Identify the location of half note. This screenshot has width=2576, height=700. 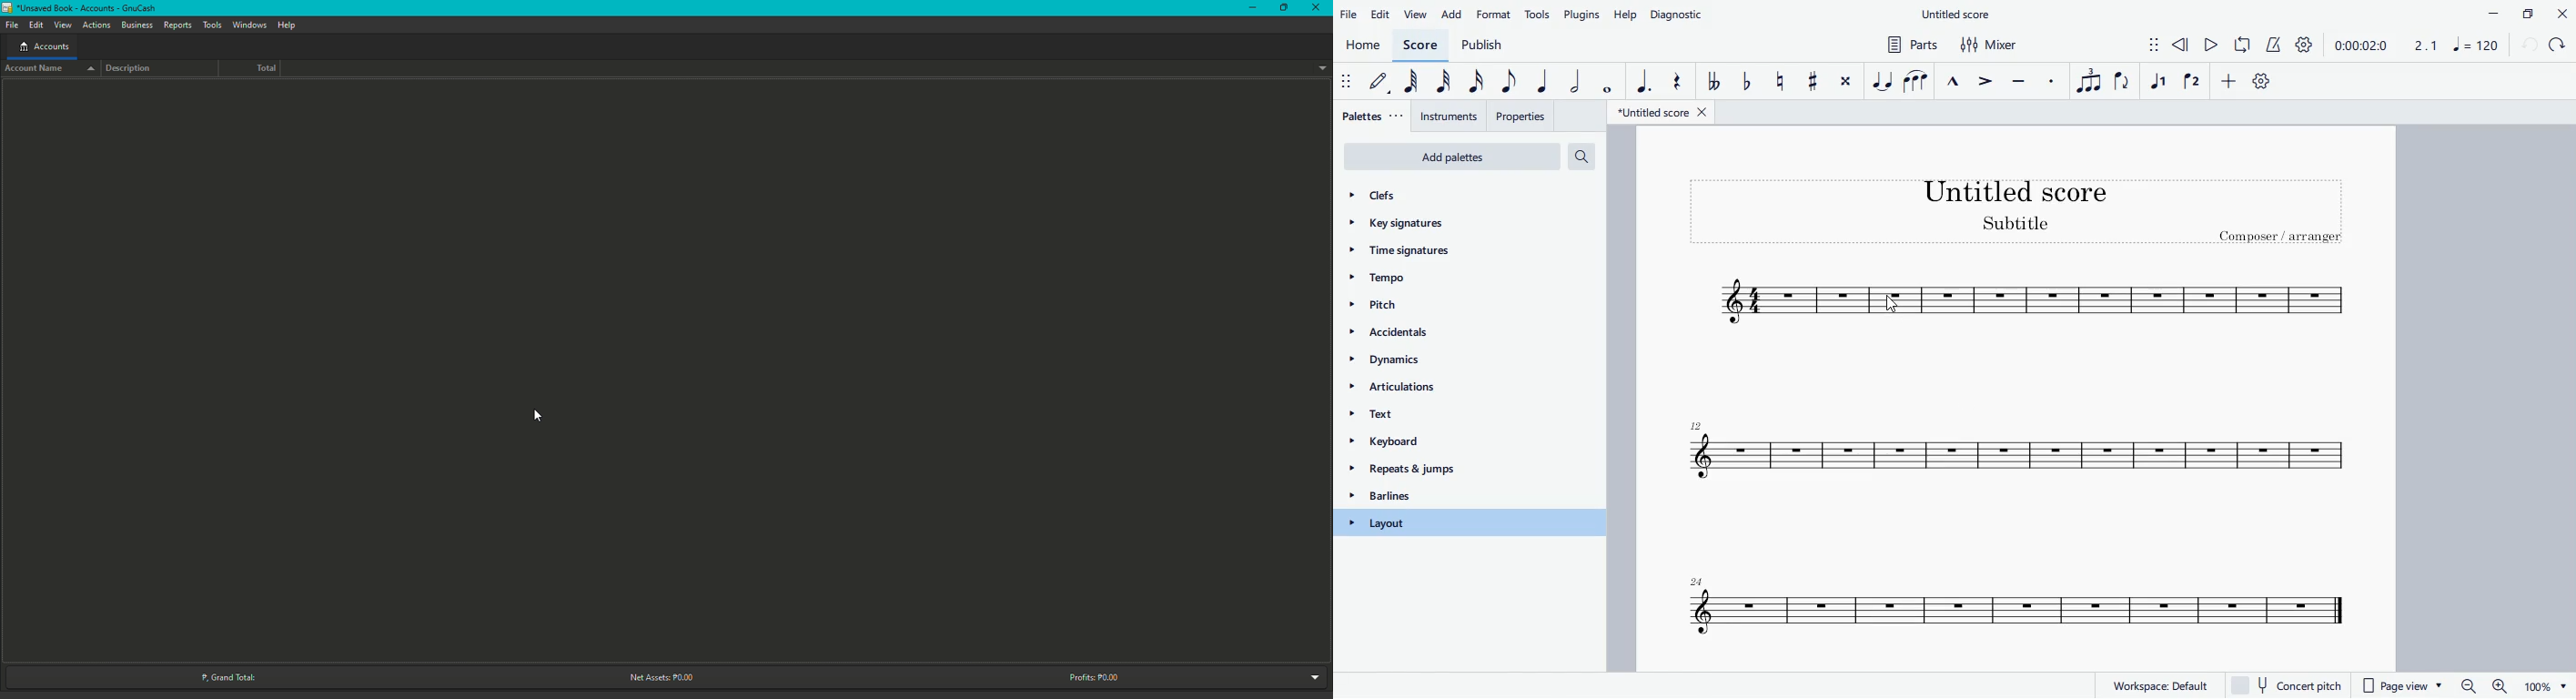
(1575, 82).